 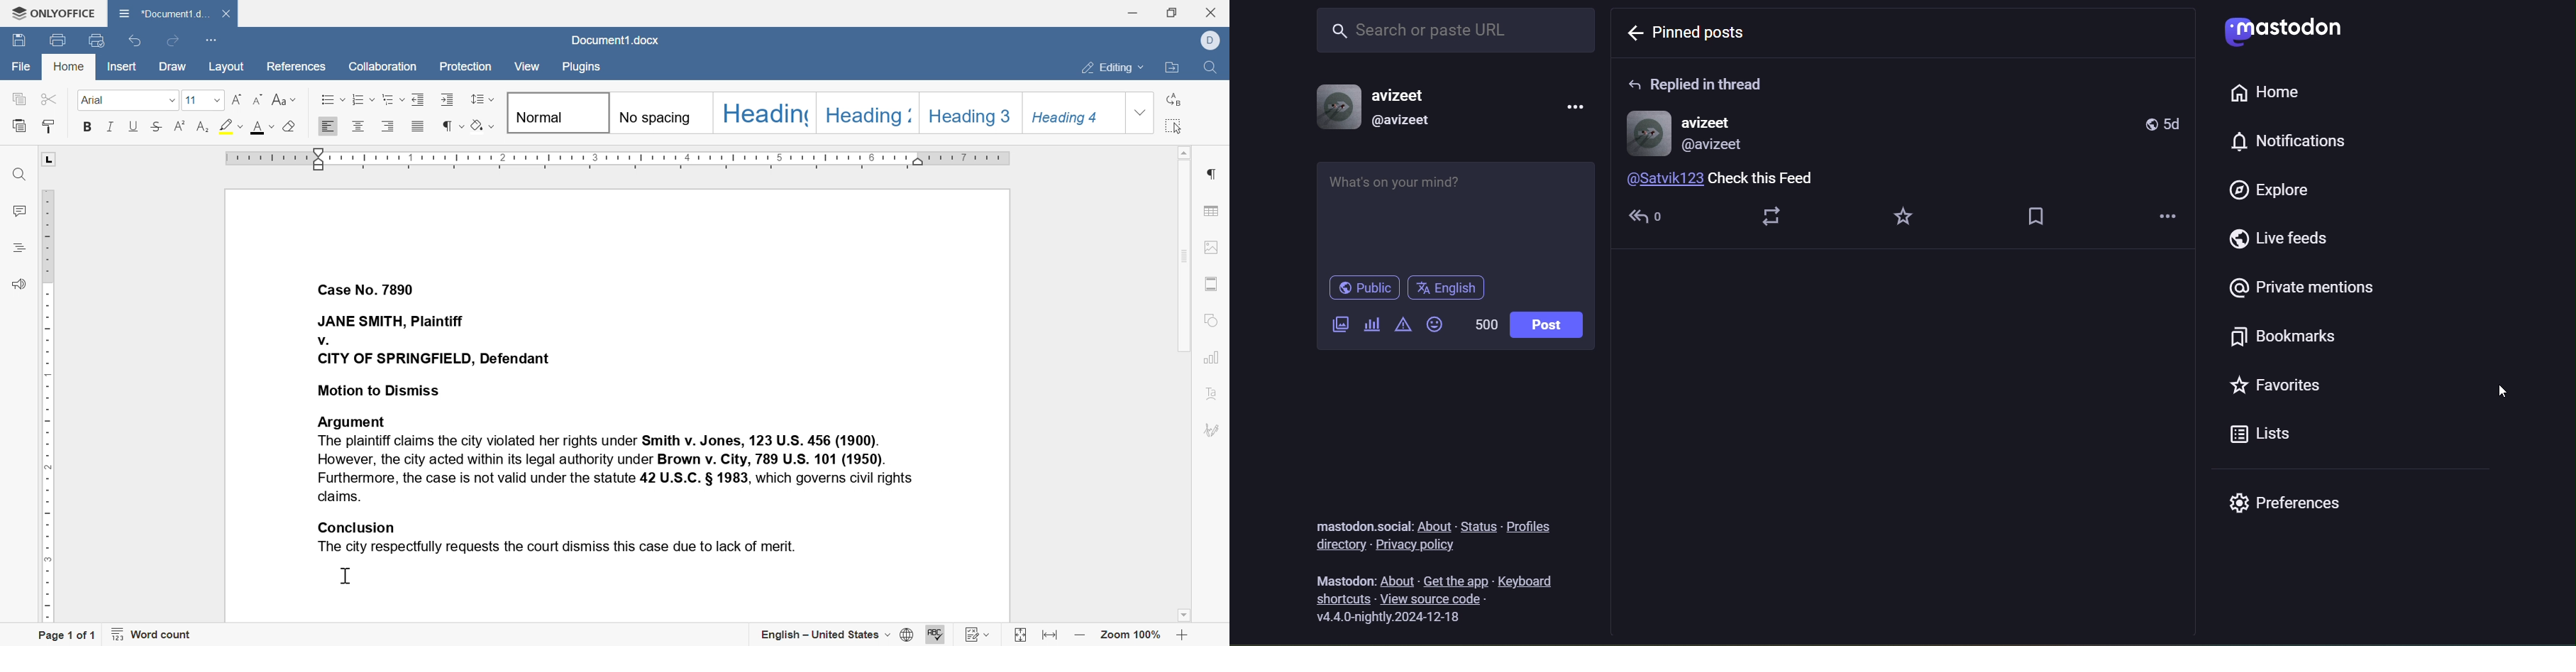 I want to click on strikethrough, so click(x=181, y=127).